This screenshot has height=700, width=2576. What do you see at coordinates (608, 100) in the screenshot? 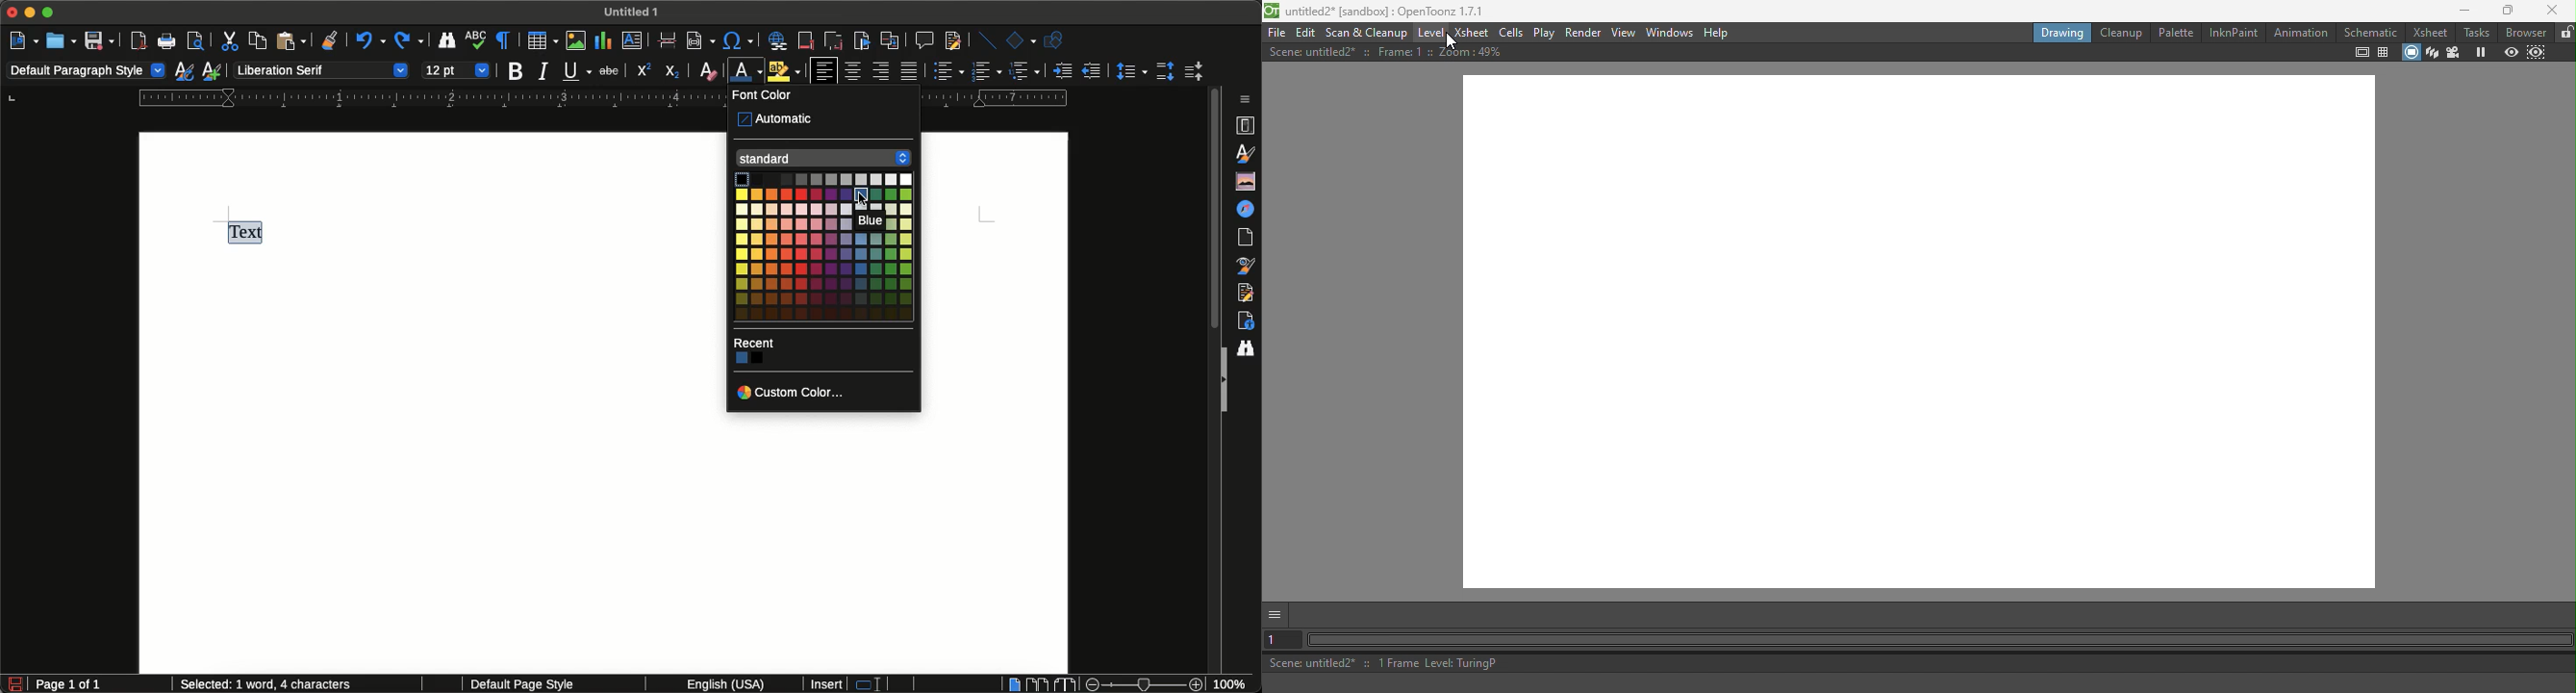
I see `Ruler` at bounding box center [608, 100].